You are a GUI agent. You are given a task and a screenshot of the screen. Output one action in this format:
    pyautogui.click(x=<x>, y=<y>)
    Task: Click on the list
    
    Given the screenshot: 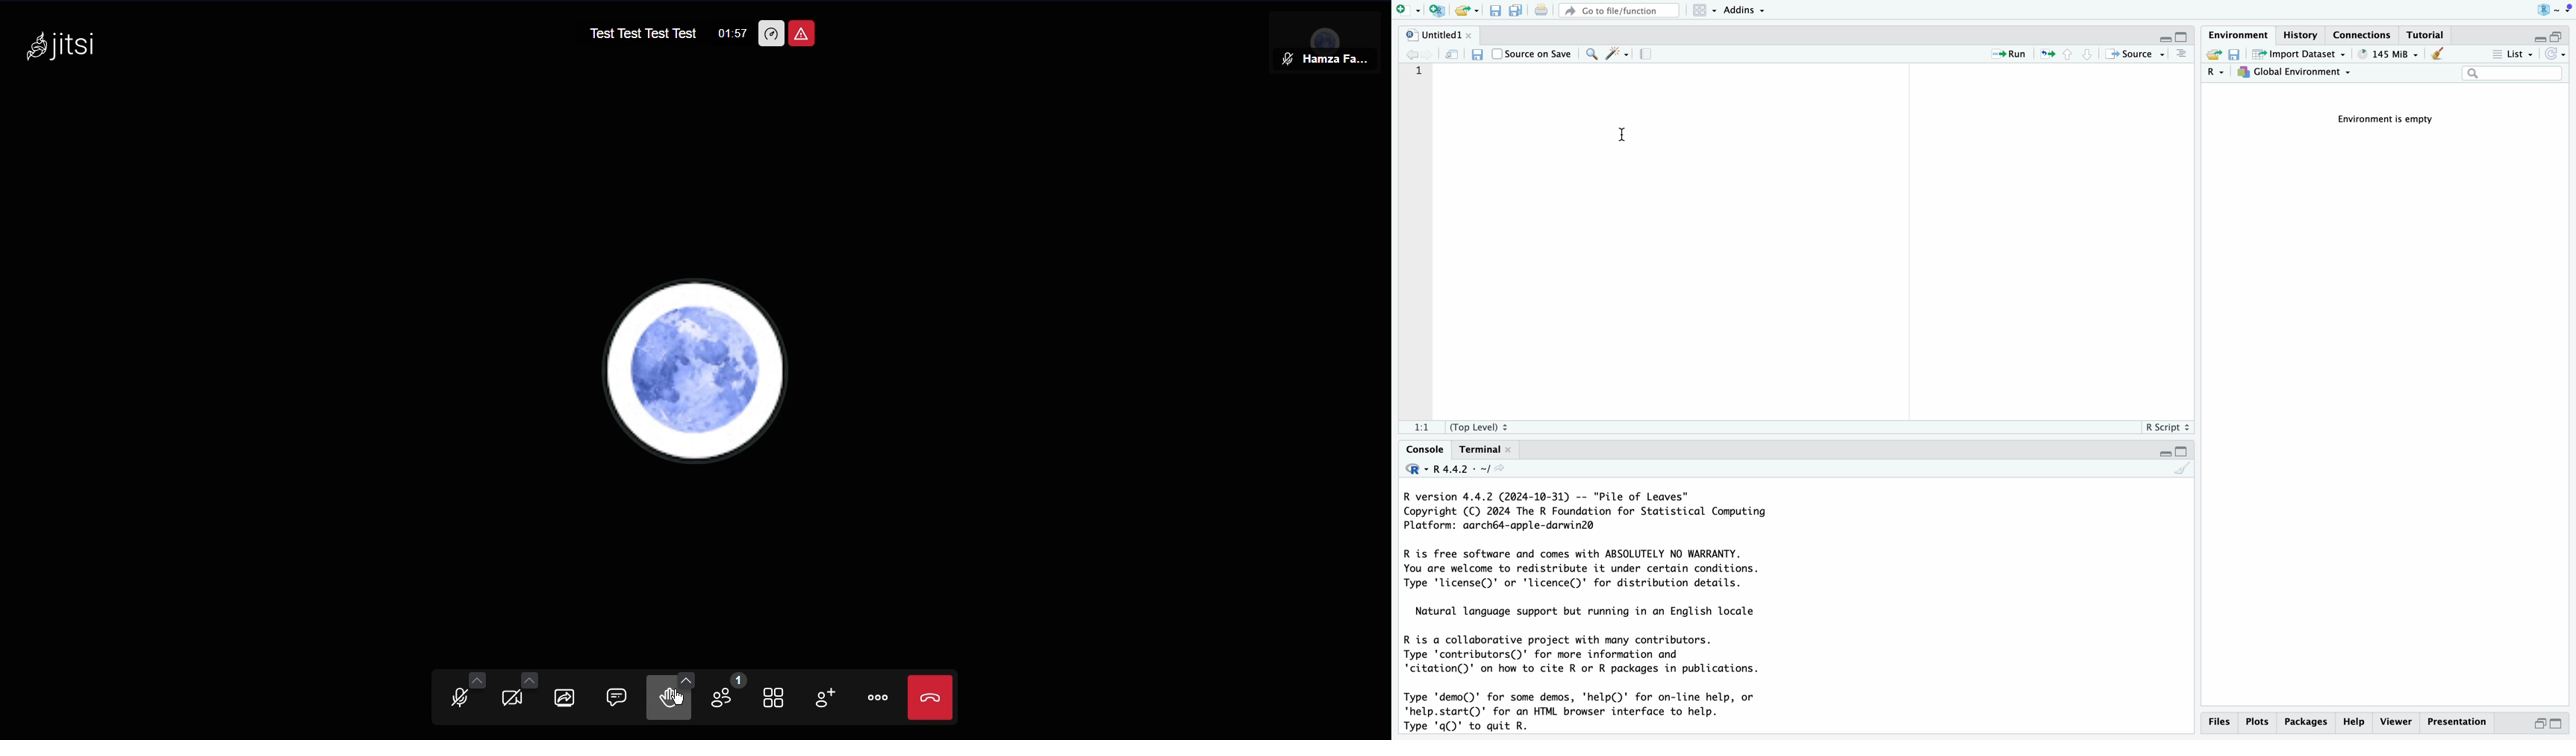 What is the action you would take?
    pyautogui.click(x=2511, y=56)
    